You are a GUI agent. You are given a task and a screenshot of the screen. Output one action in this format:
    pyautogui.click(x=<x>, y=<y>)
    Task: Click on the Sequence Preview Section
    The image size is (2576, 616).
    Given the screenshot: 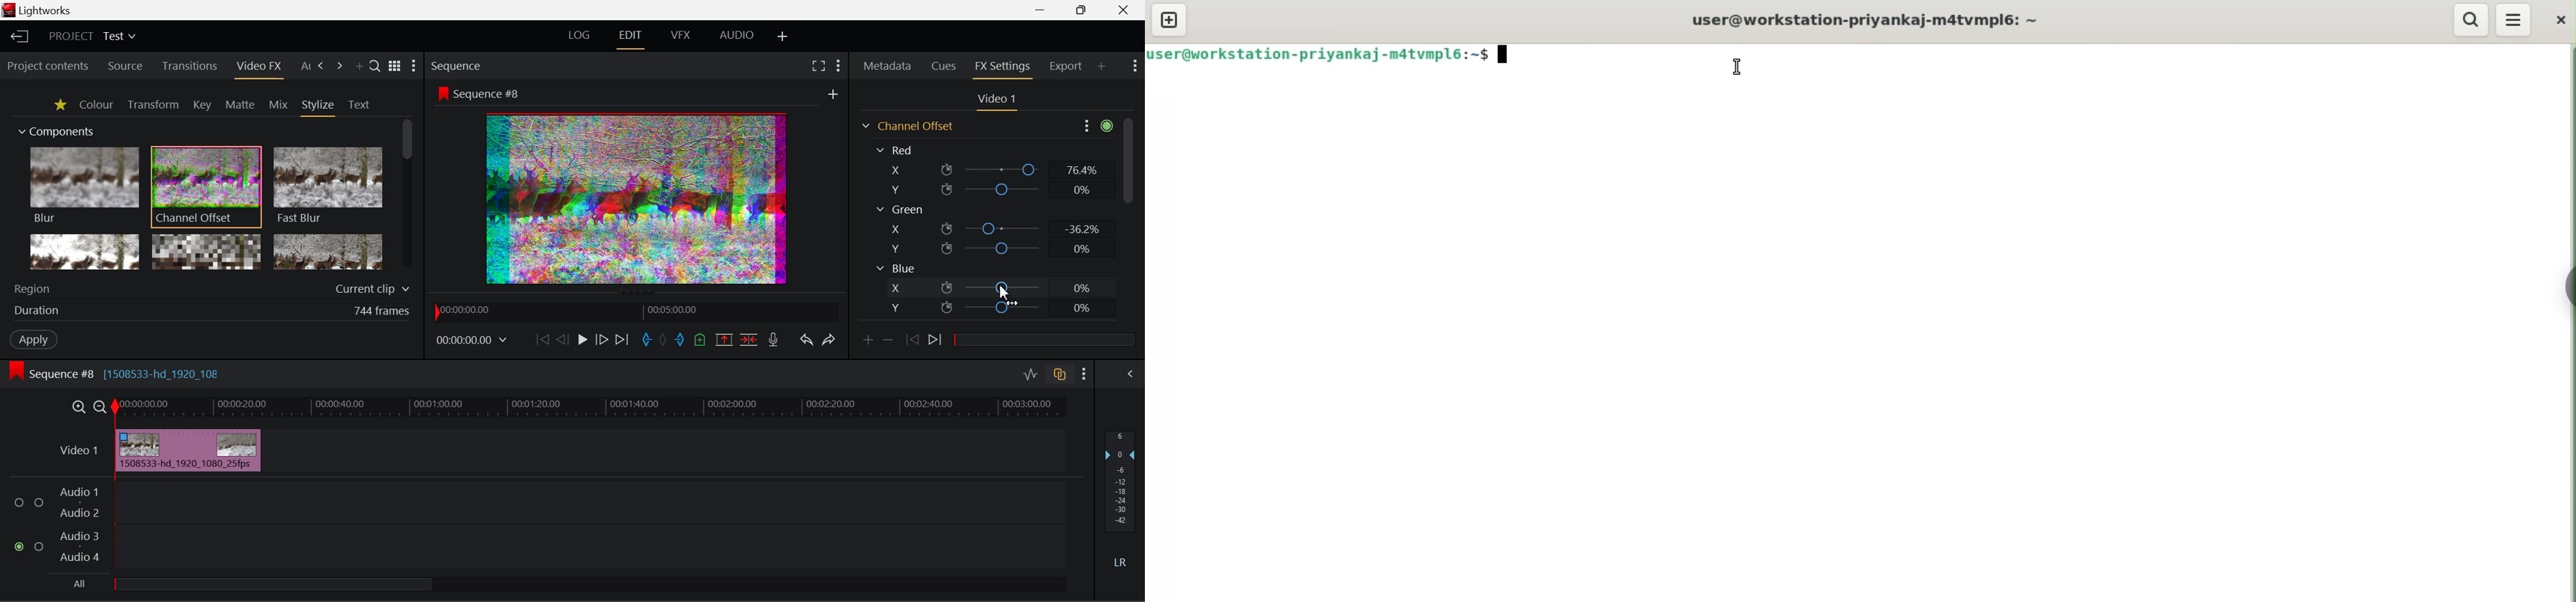 What is the action you would take?
    pyautogui.click(x=457, y=65)
    